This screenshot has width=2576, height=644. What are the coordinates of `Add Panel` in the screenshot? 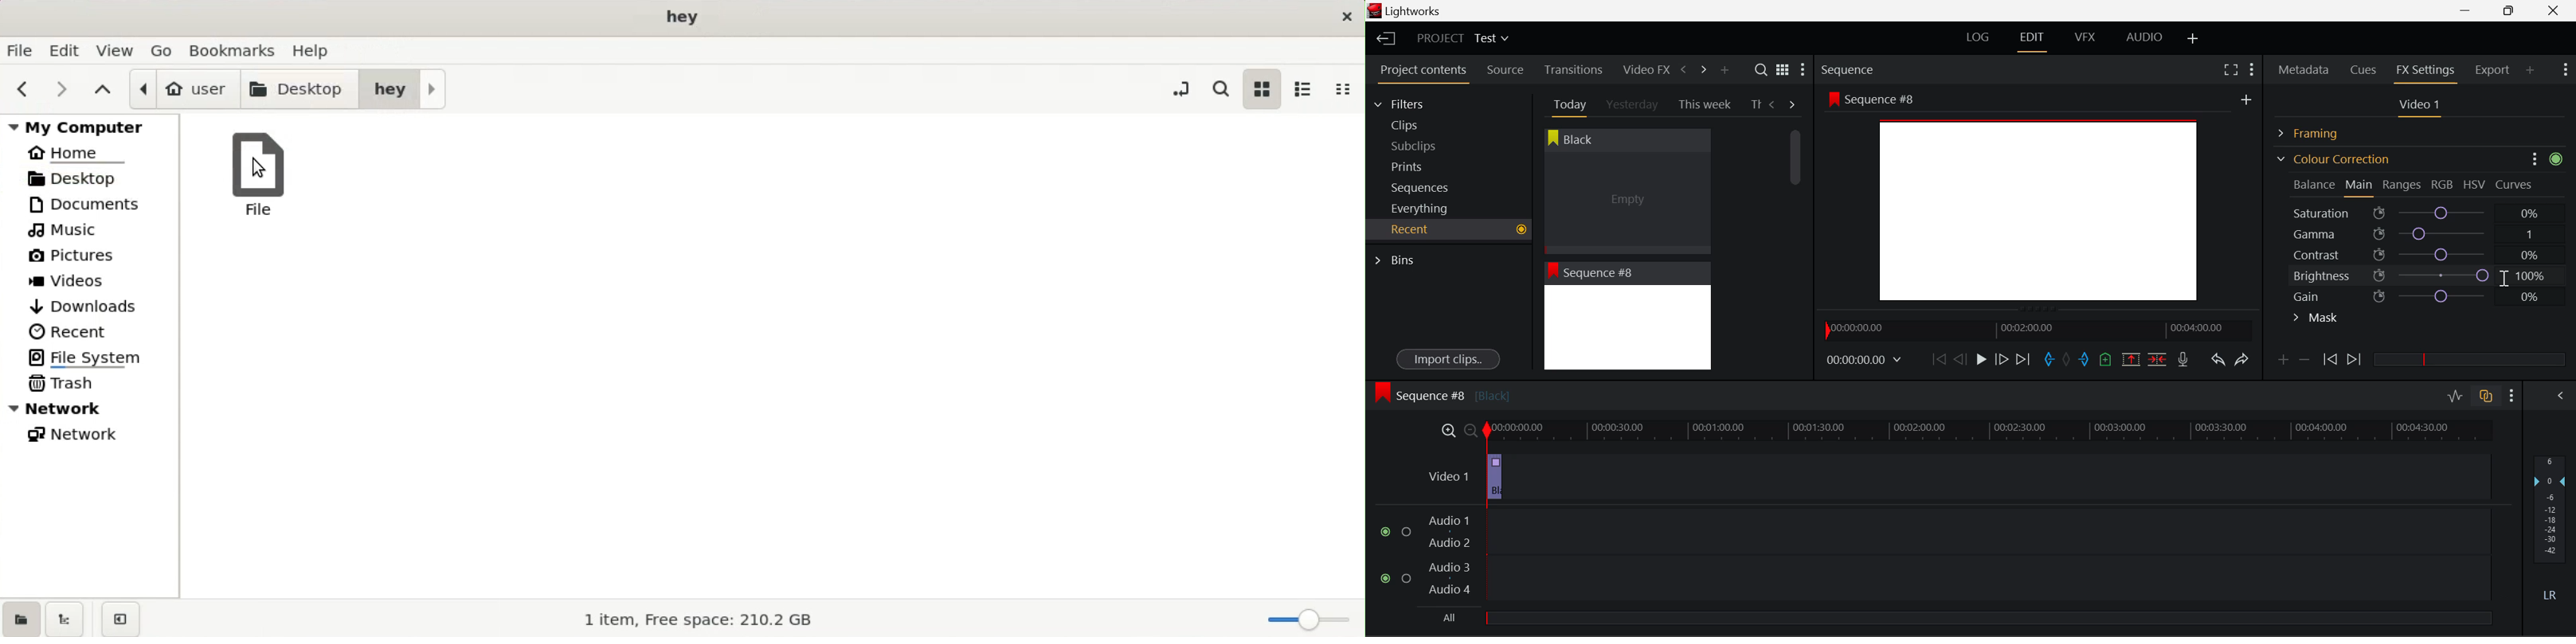 It's located at (2531, 69).